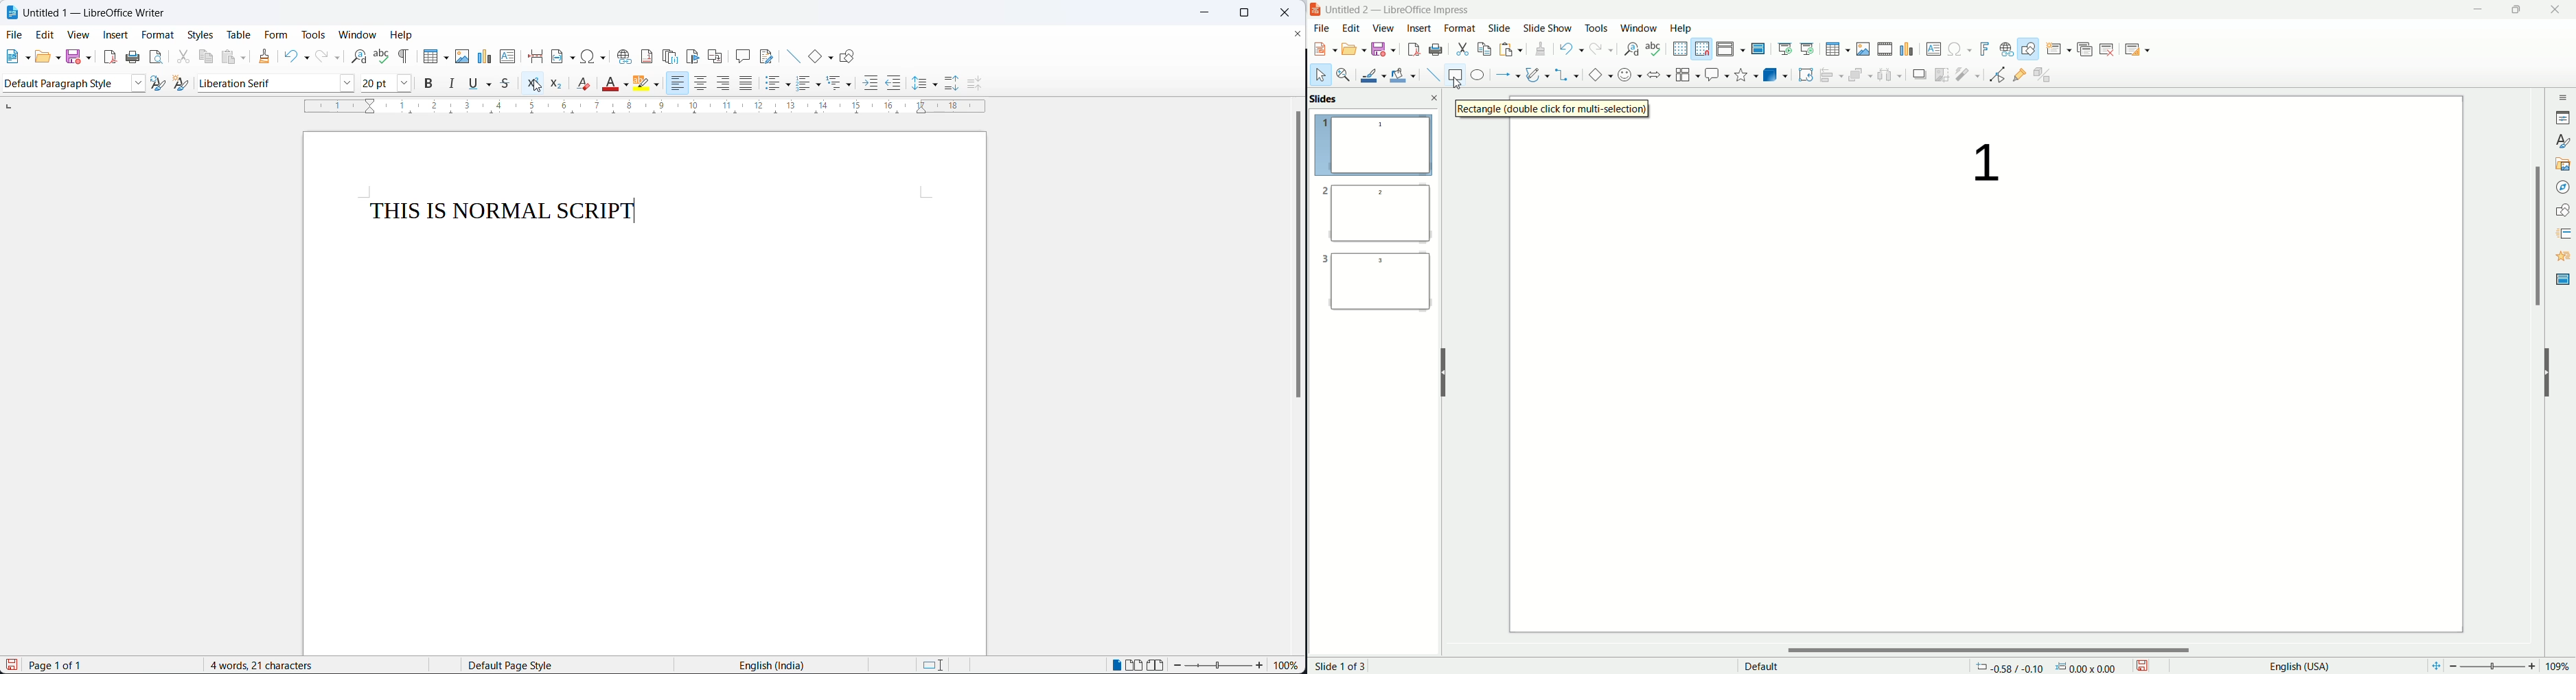 The width and height of the screenshot is (2576, 700). Describe the element at coordinates (1296, 33) in the screenshot. I see `close document` at that location.